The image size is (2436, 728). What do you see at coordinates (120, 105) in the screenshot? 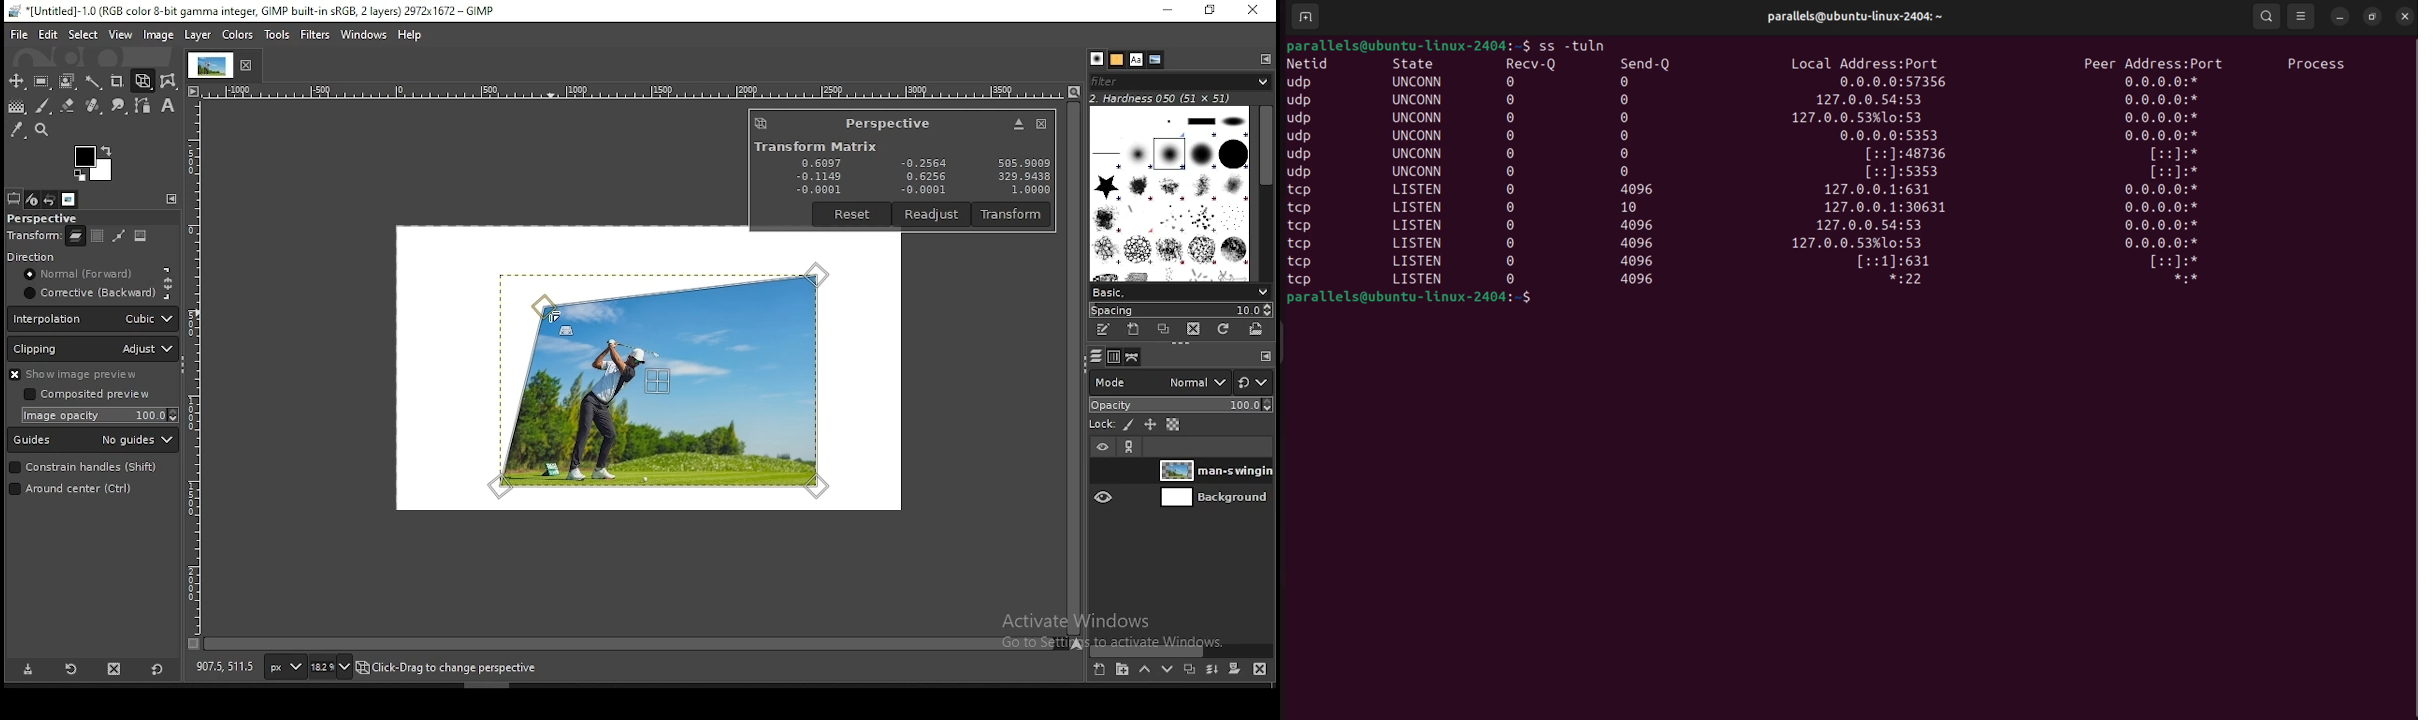
I see `smudge tool` at bounding box center [120, 105].